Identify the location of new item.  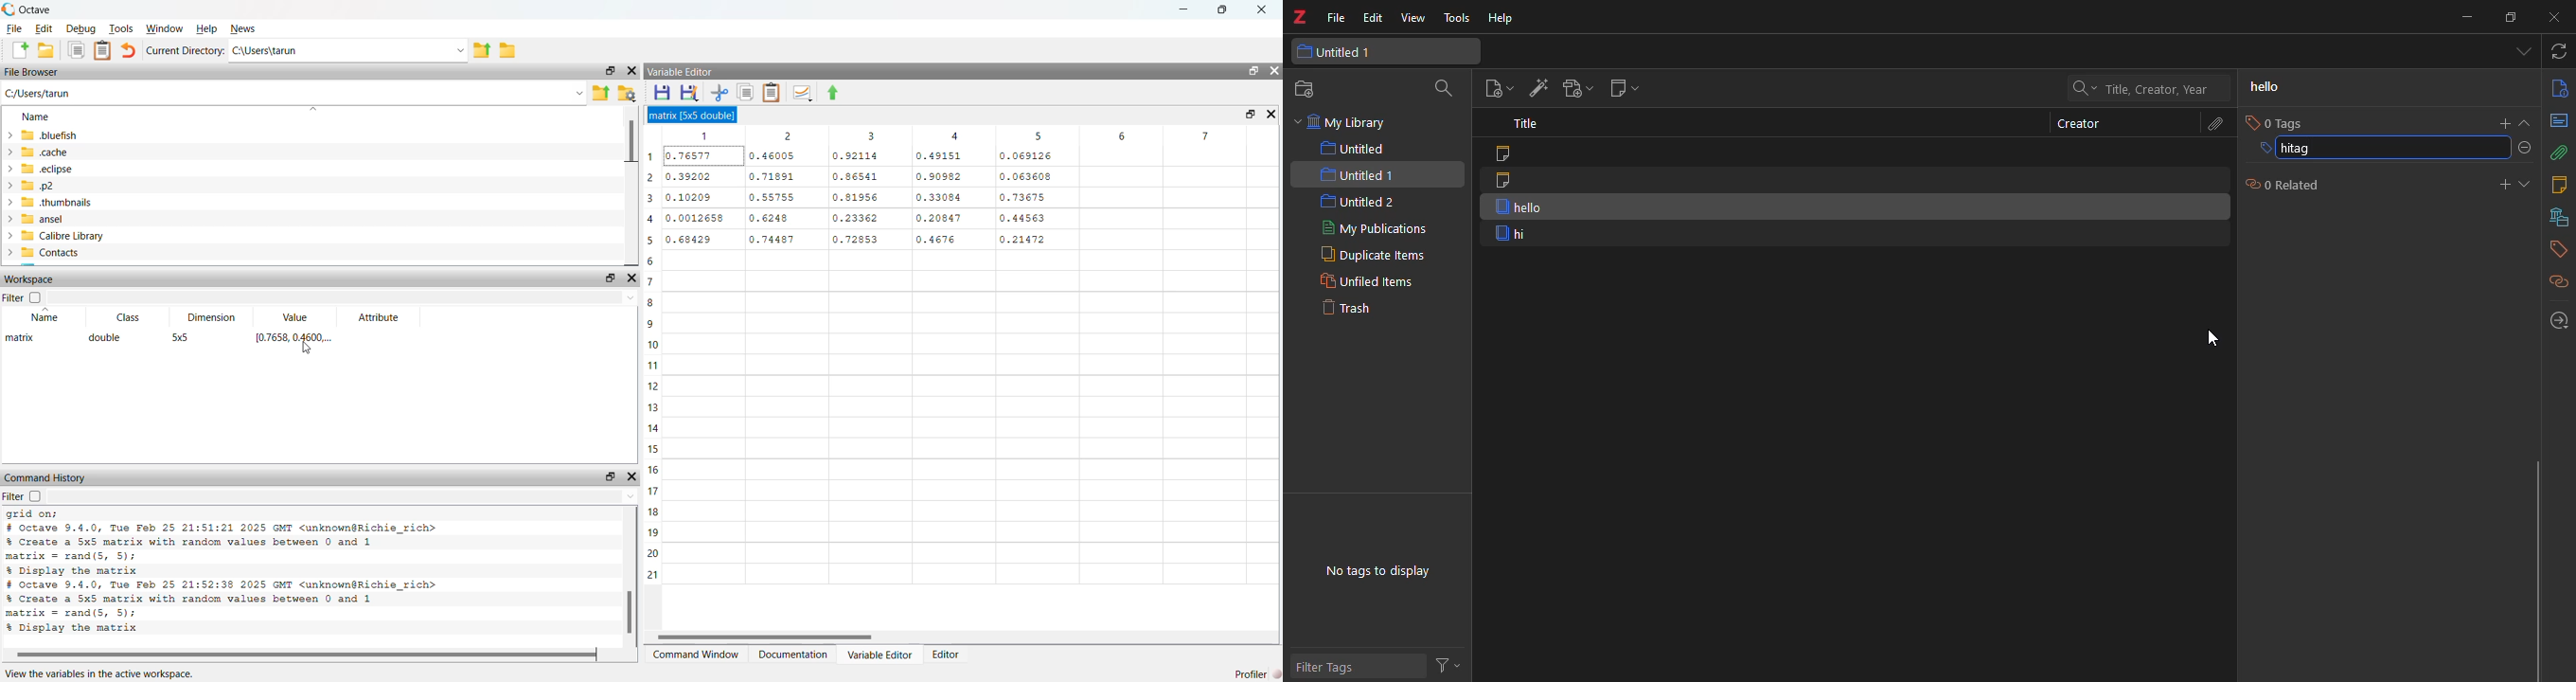
(1496, 89).